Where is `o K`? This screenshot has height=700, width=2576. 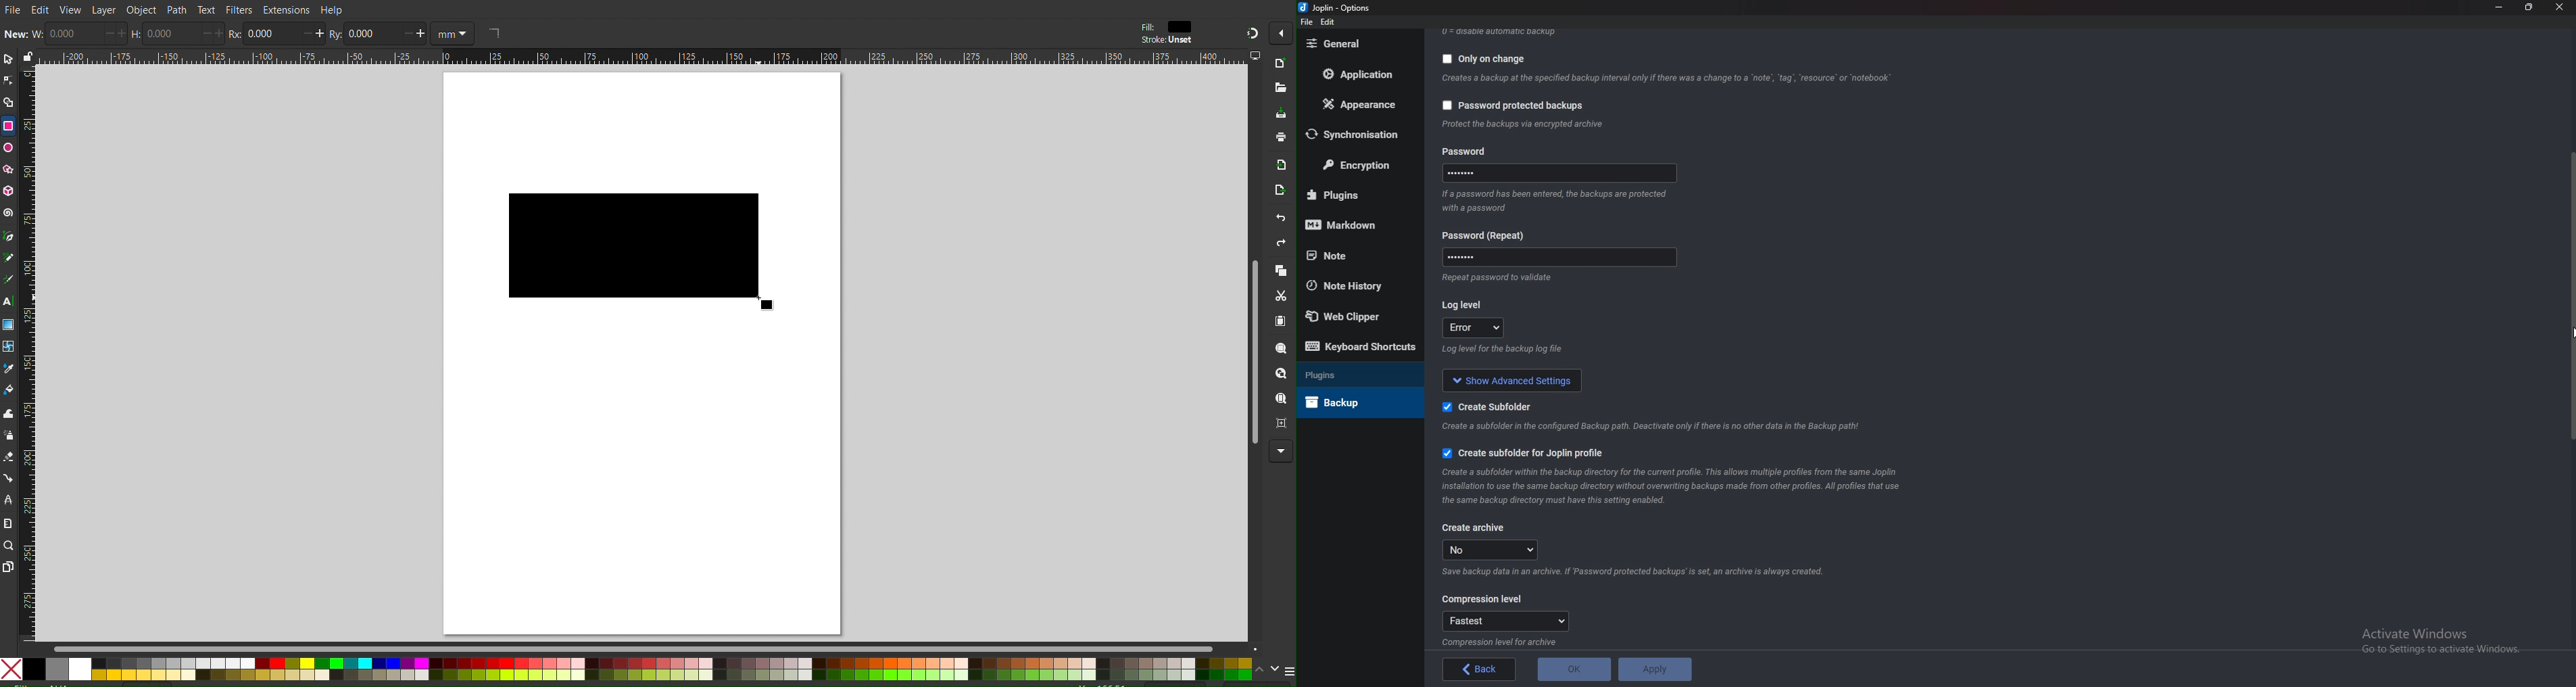
o K is located at coordinates (1576, 669).